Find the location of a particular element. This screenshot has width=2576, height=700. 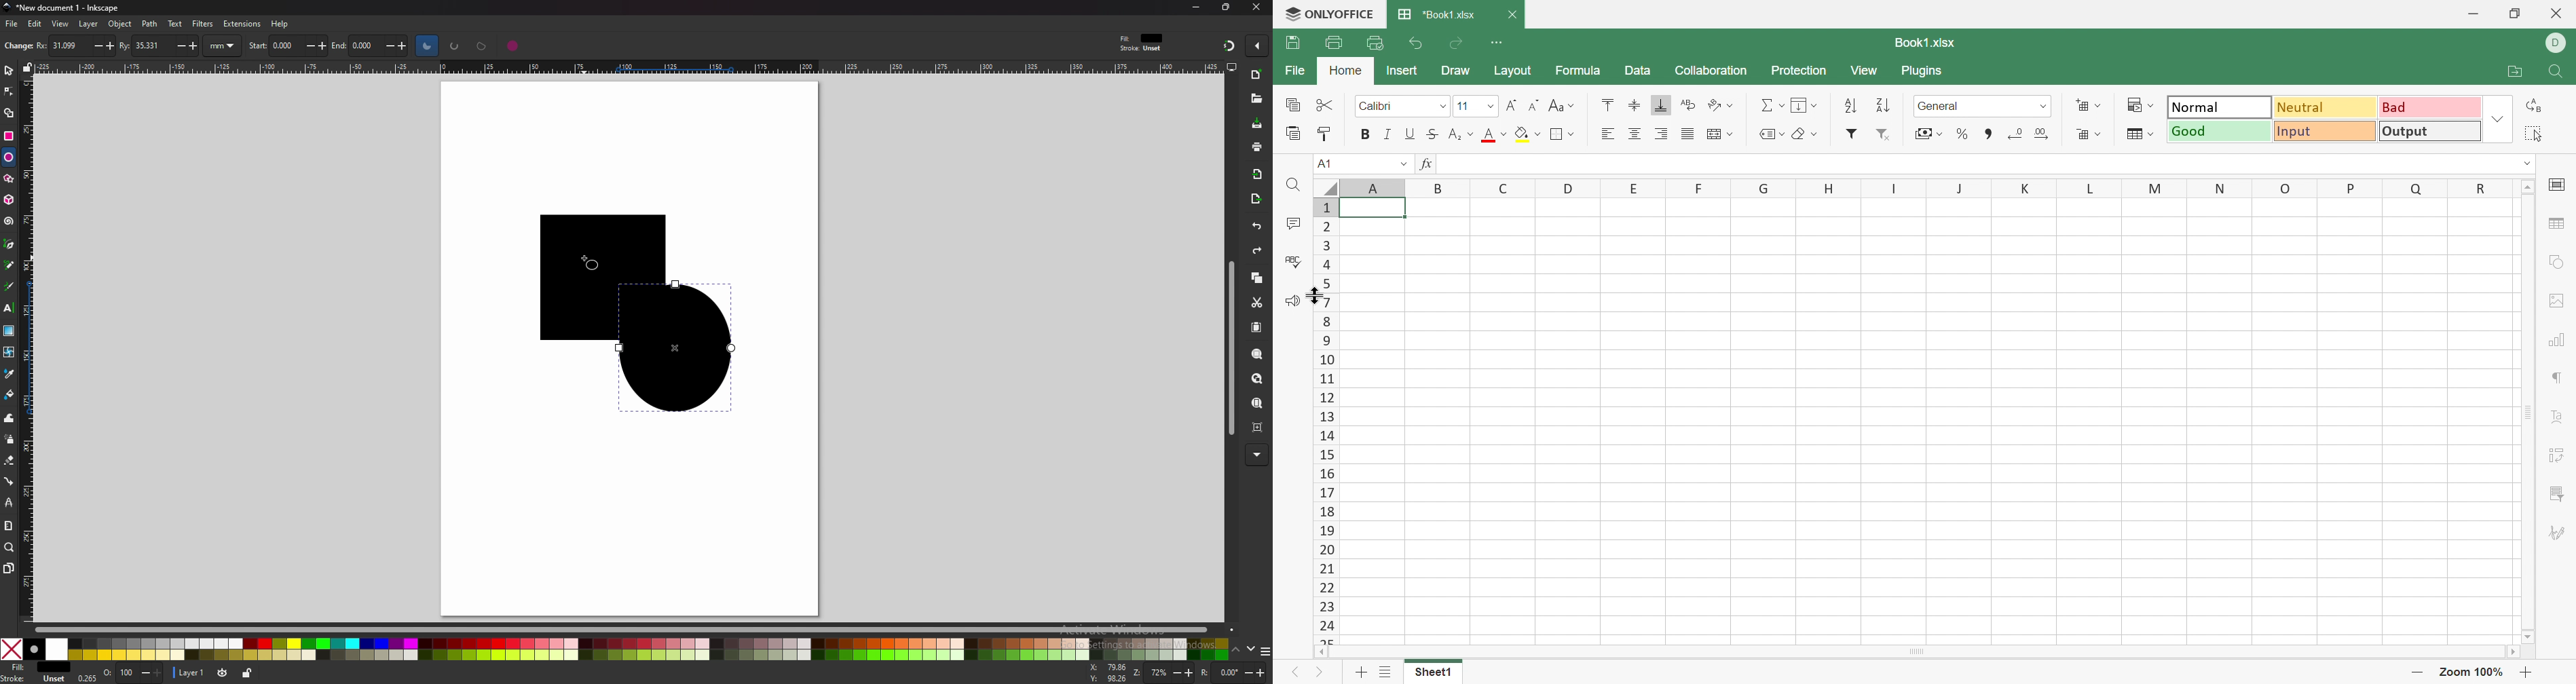

Previous is located at coordinates (1294, 674).